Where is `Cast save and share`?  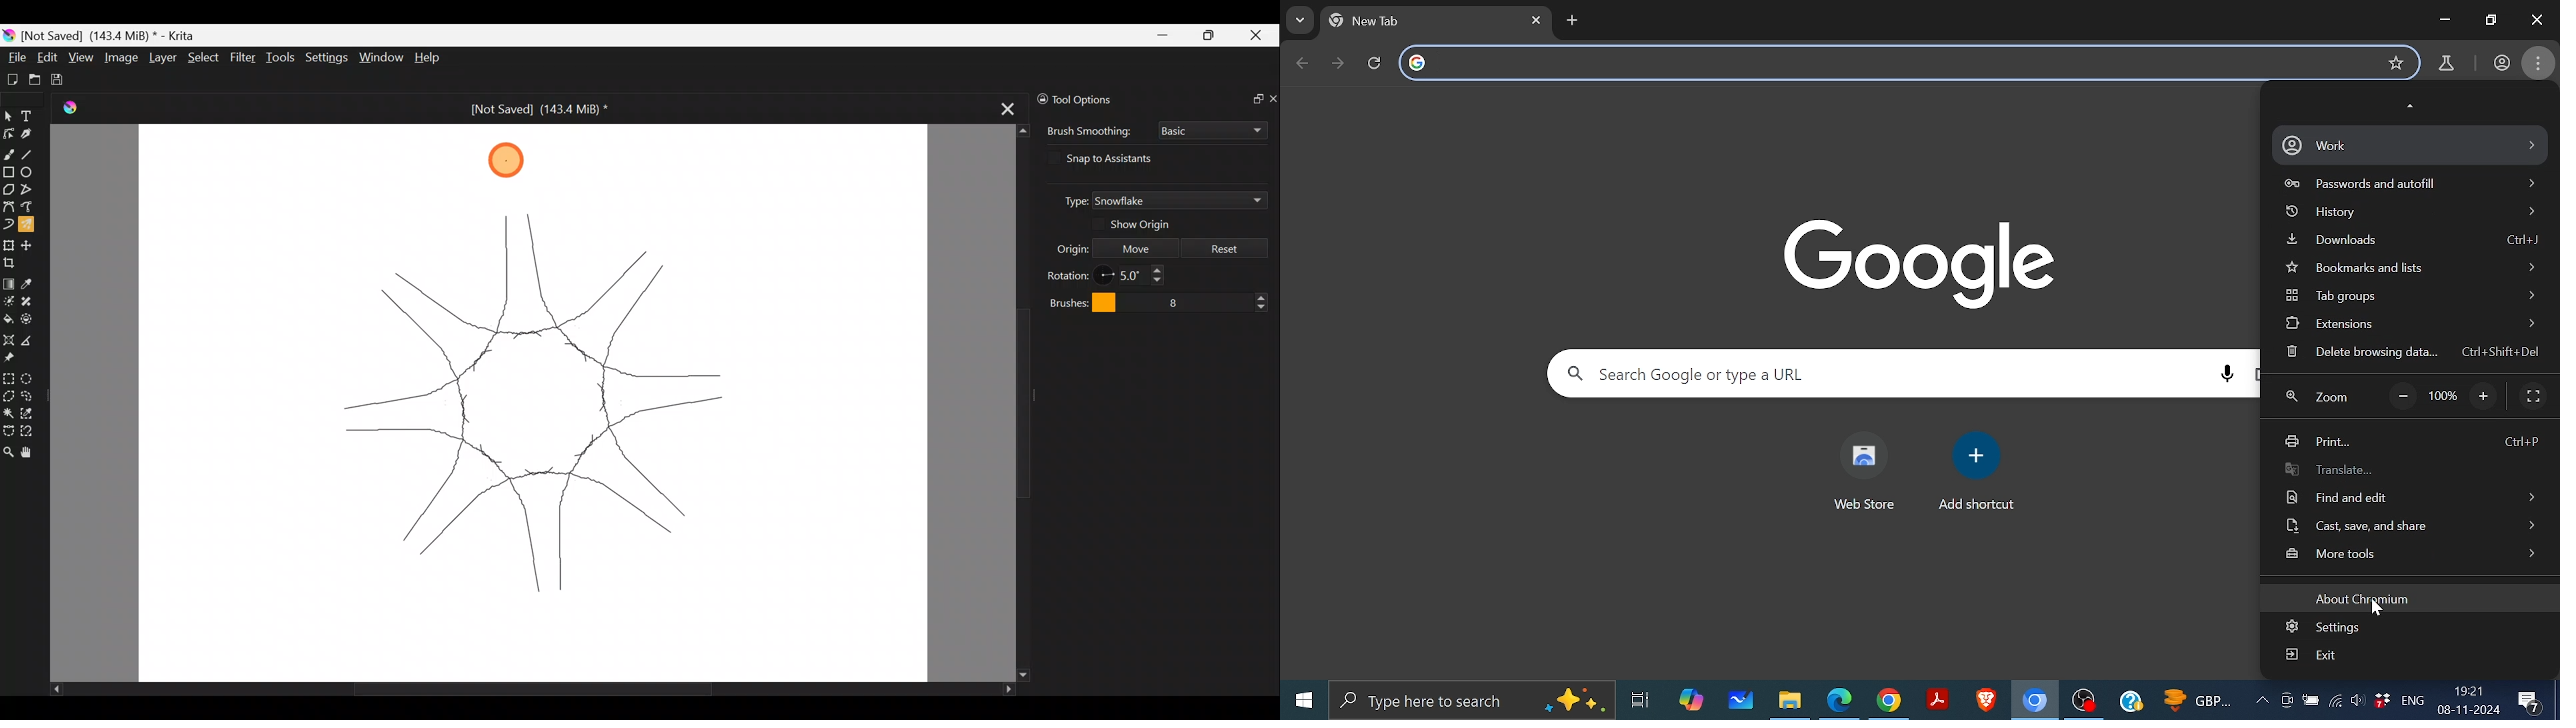 Cast save and share is located at coordinates (2409, 523).